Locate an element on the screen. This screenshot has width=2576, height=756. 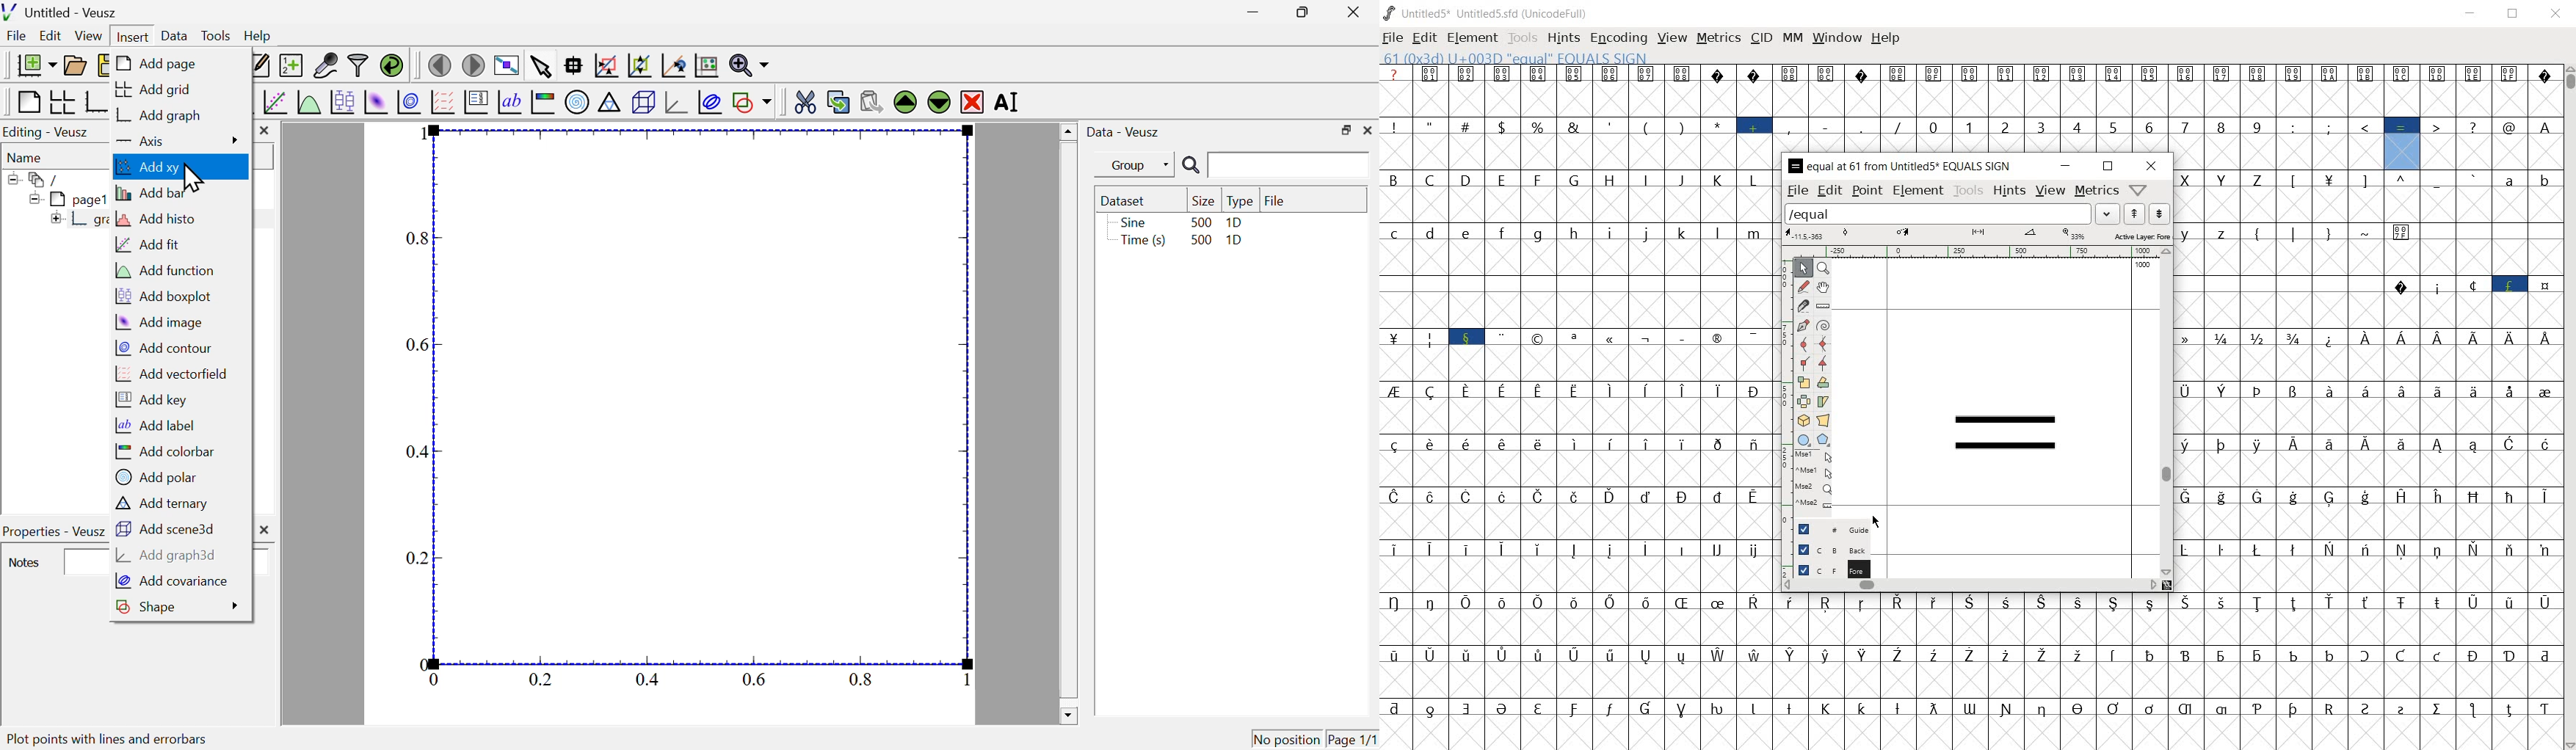
metrics is located at coordinates (2095, 191).